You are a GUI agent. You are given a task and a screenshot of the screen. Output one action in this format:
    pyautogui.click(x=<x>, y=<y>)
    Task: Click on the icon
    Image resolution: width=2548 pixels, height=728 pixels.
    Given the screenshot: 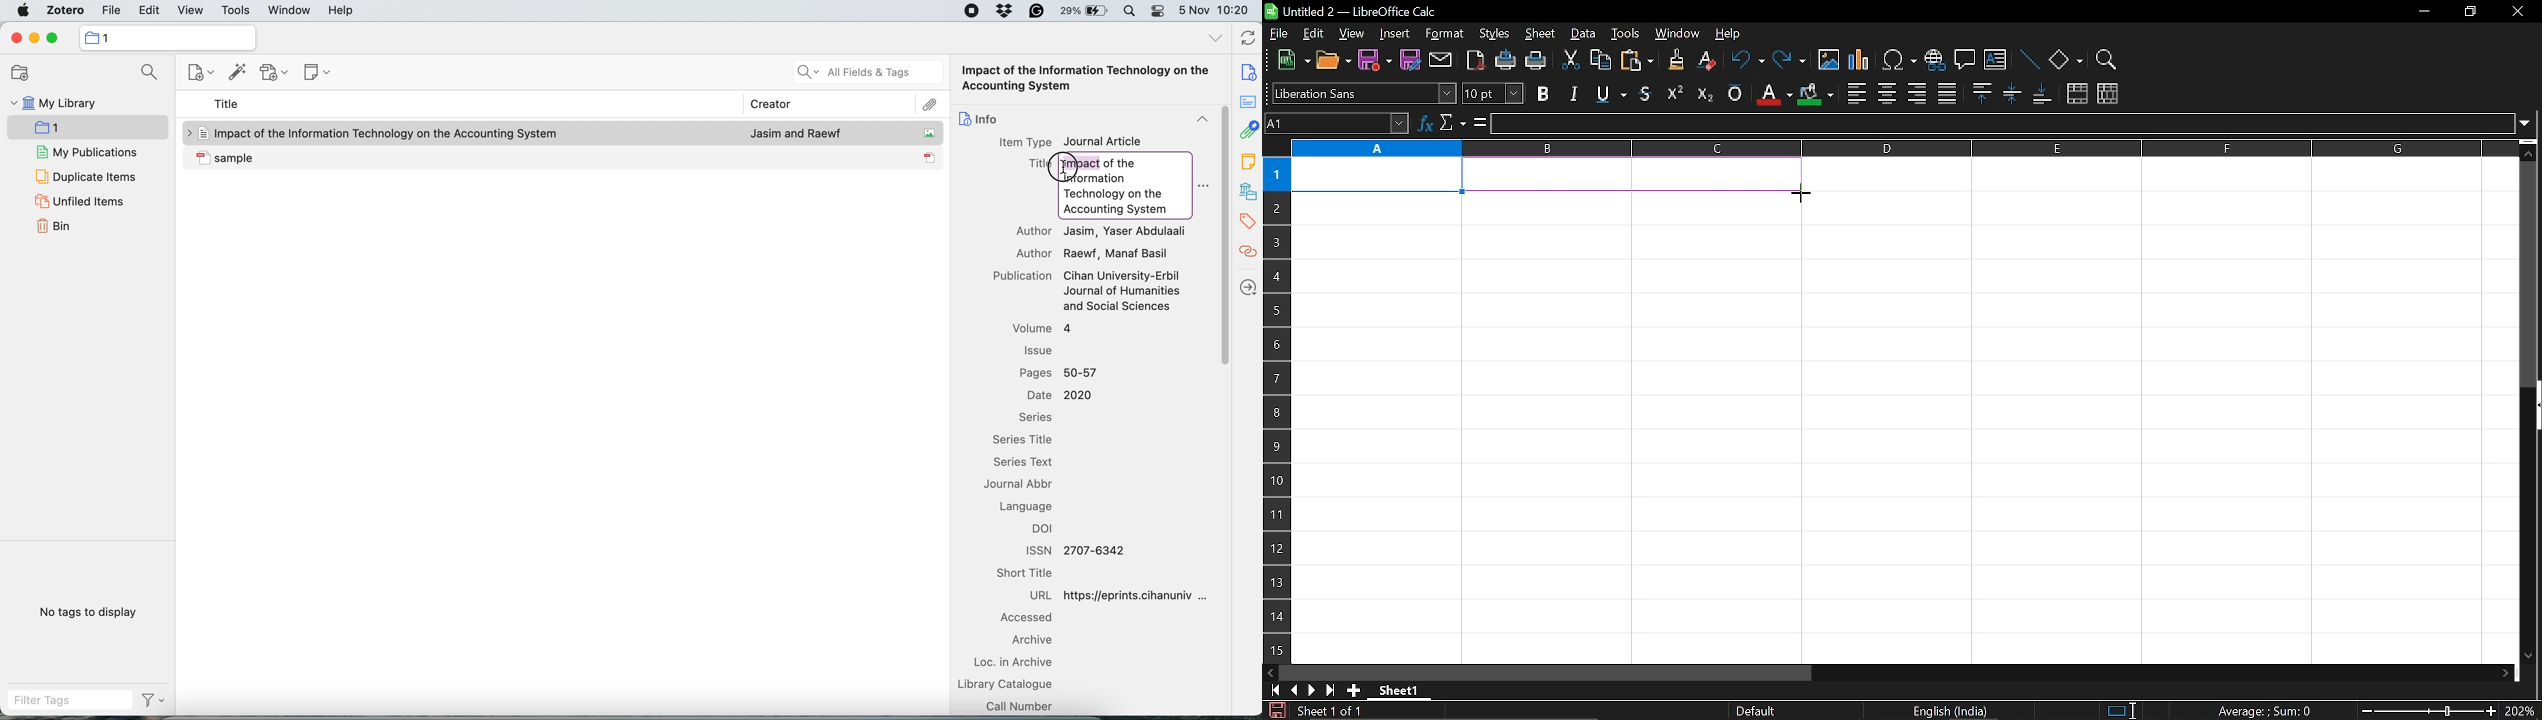 What is the action you would take?
    pyautogui.click(x=931, y=133)
    